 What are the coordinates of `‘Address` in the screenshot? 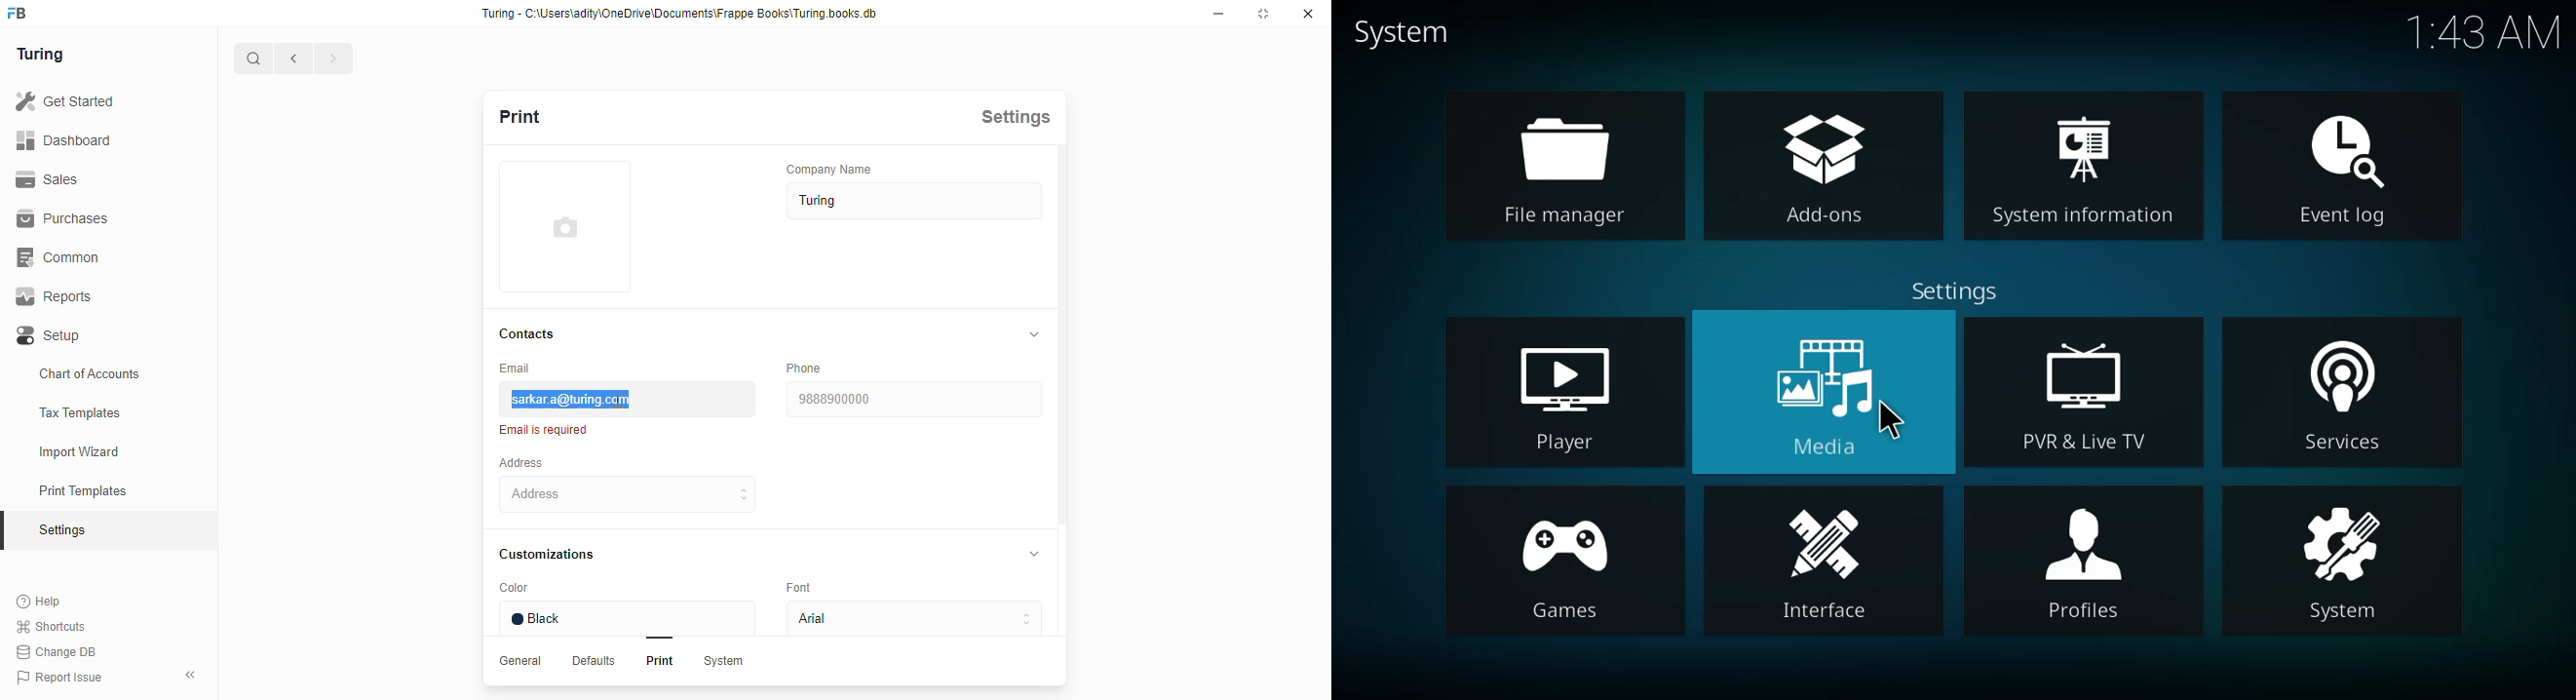 It's located at (534, 462).